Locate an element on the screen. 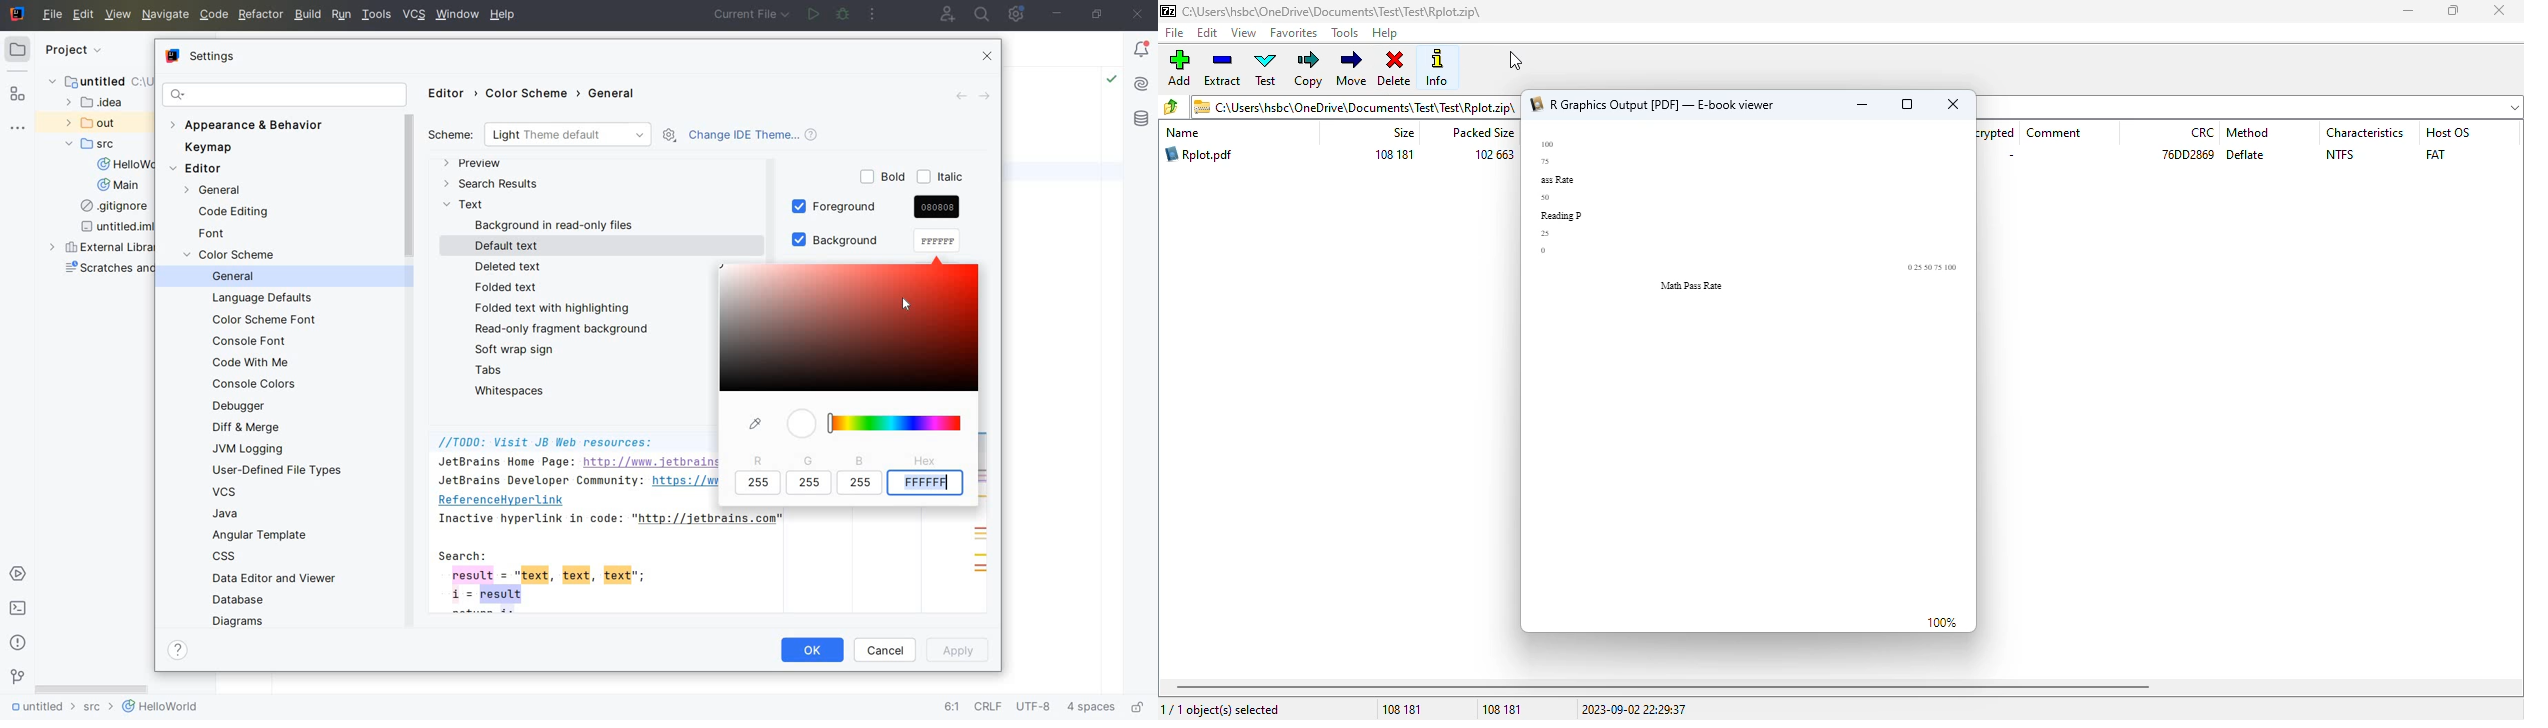 This screenshot has height=728, width=2548. extract is located at coordinates (1222, 68).